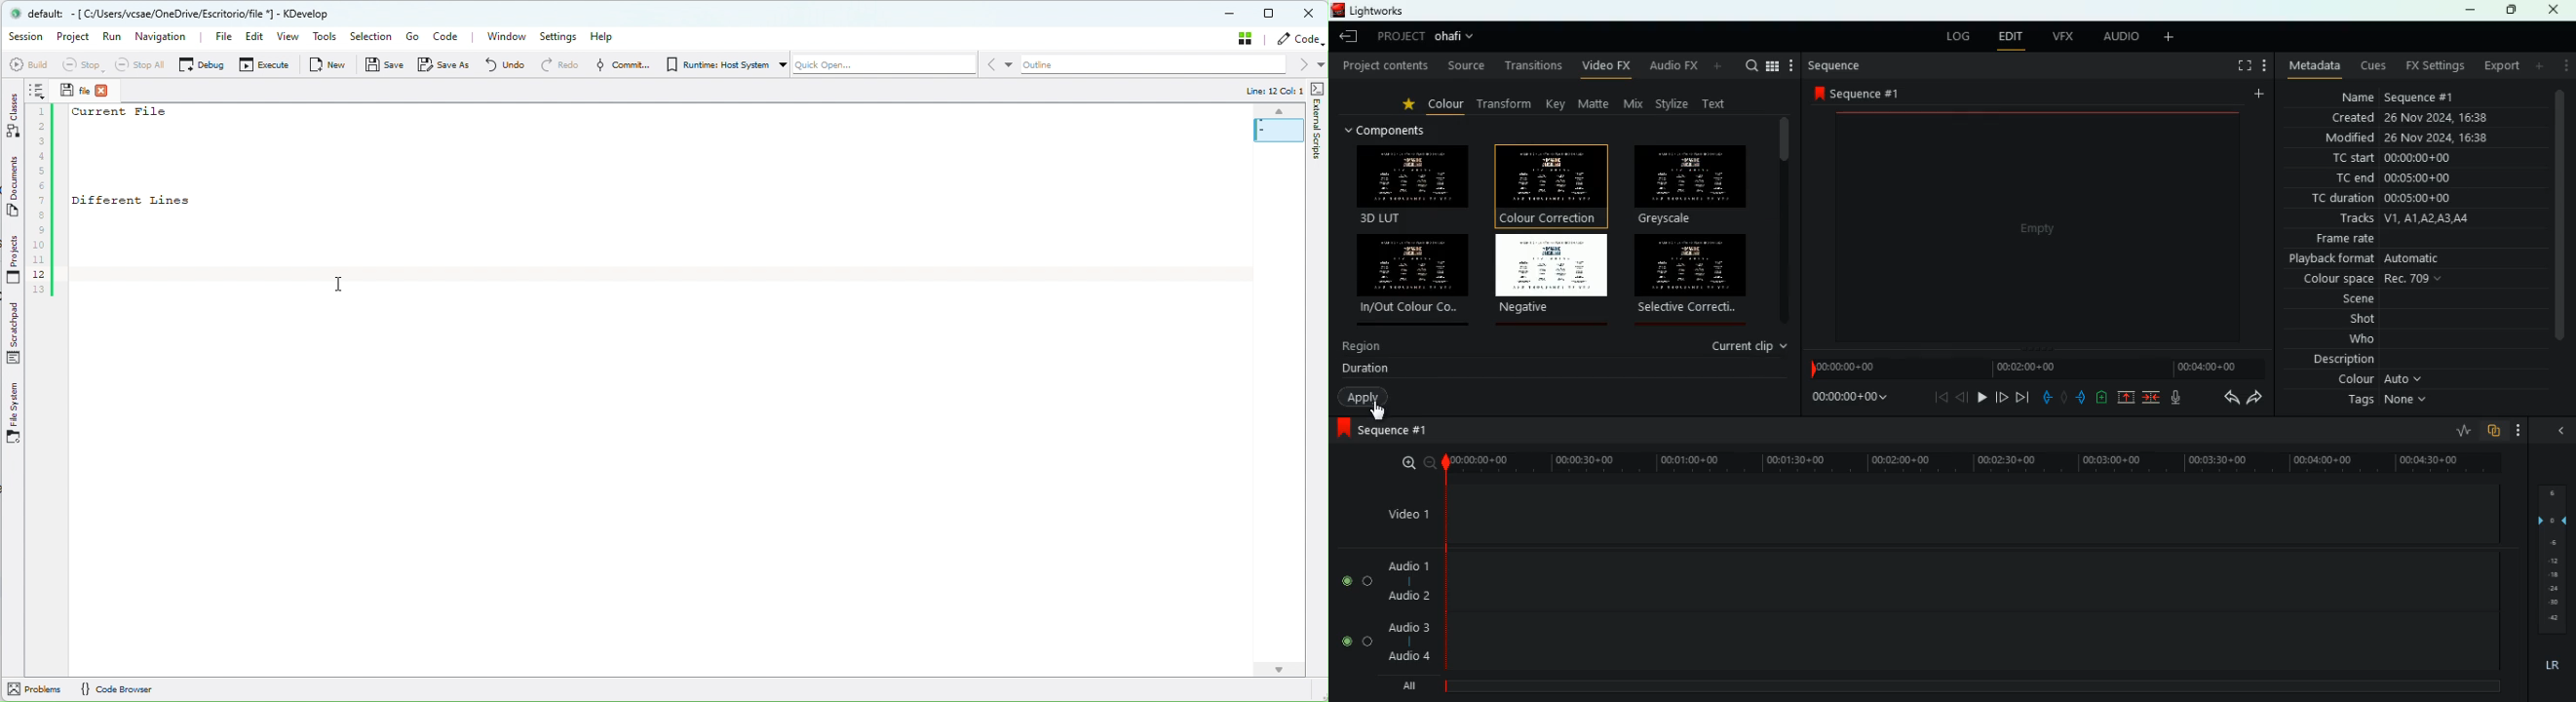  I want to click on more, so click(2170, 37).